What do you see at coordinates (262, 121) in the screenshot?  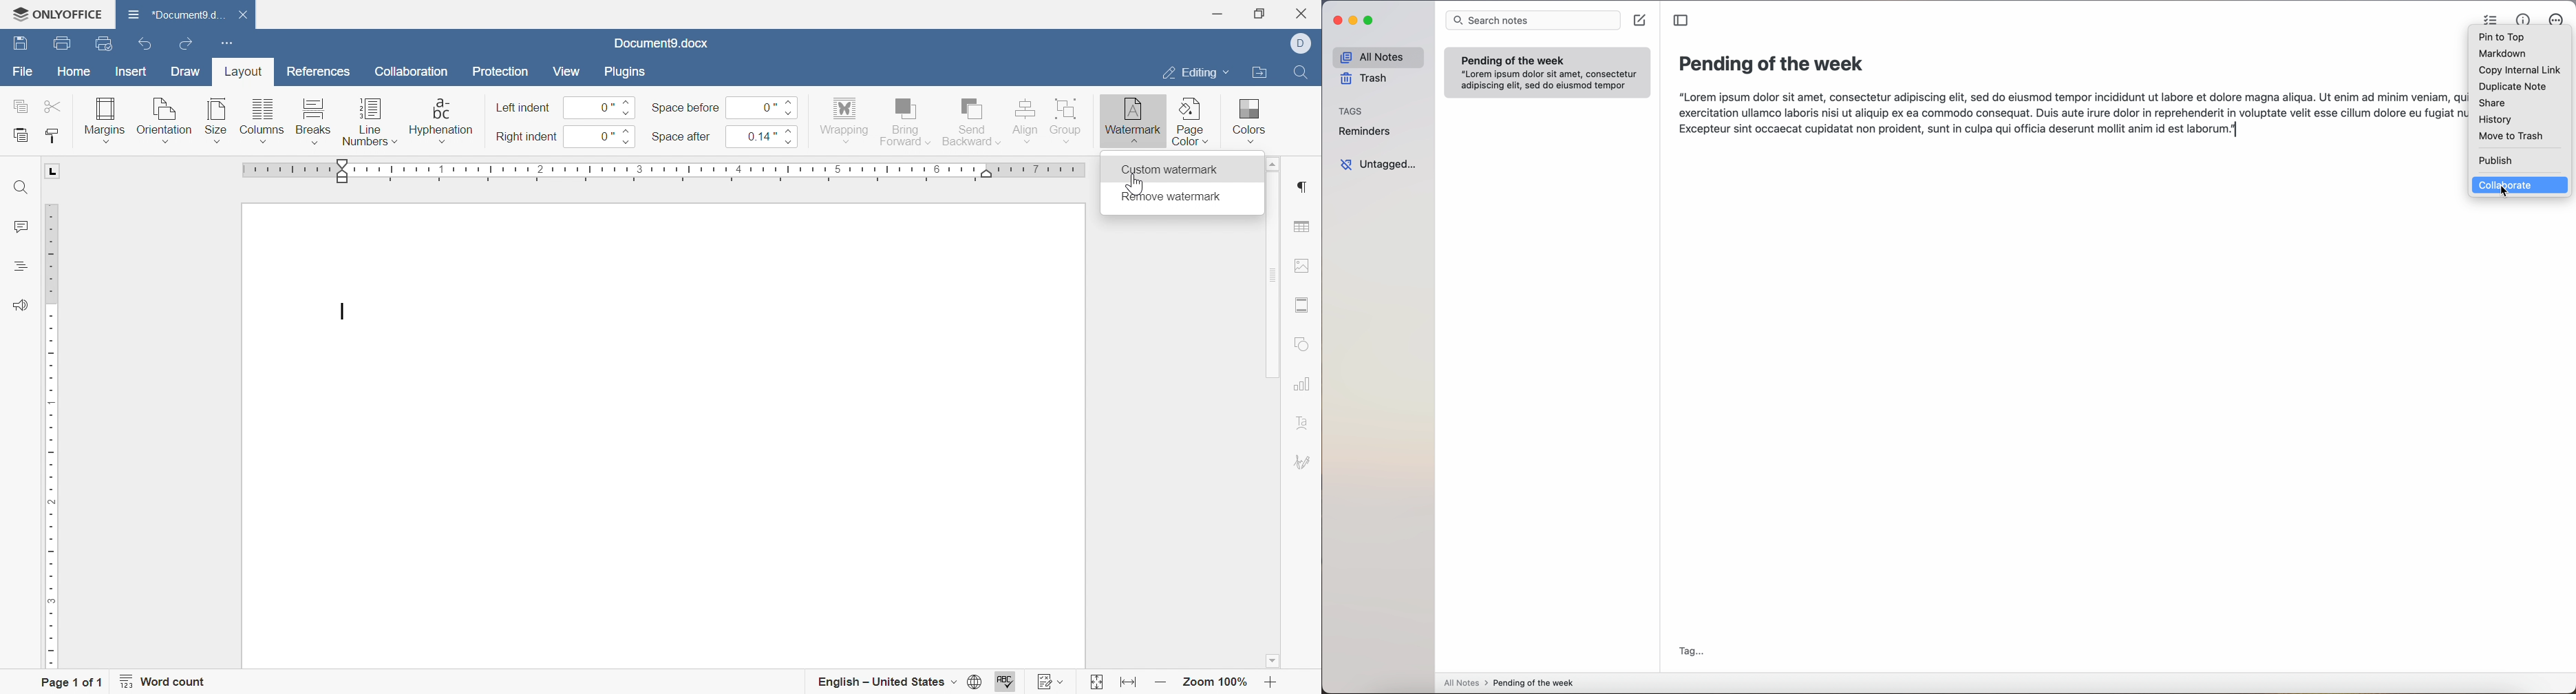 I see `columns` at bounding box center [262, 121].